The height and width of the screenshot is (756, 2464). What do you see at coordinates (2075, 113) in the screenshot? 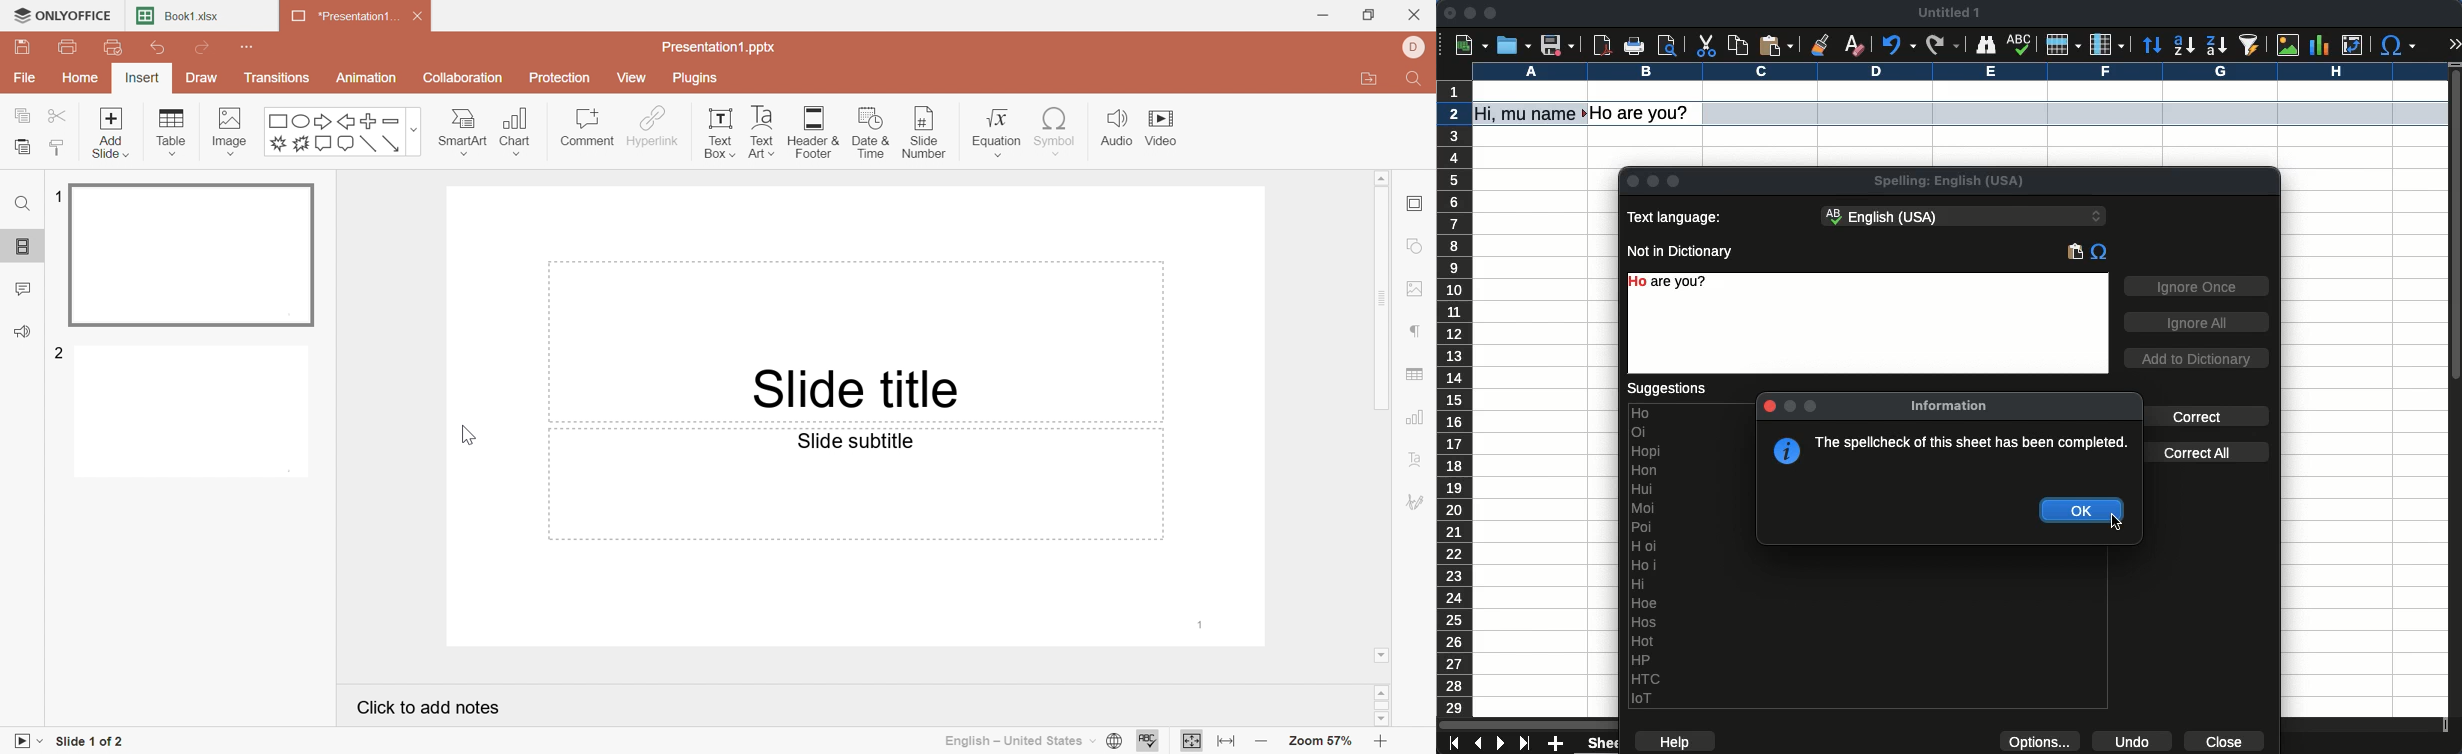
I see `row selected` at bounding box center [2075, 113].